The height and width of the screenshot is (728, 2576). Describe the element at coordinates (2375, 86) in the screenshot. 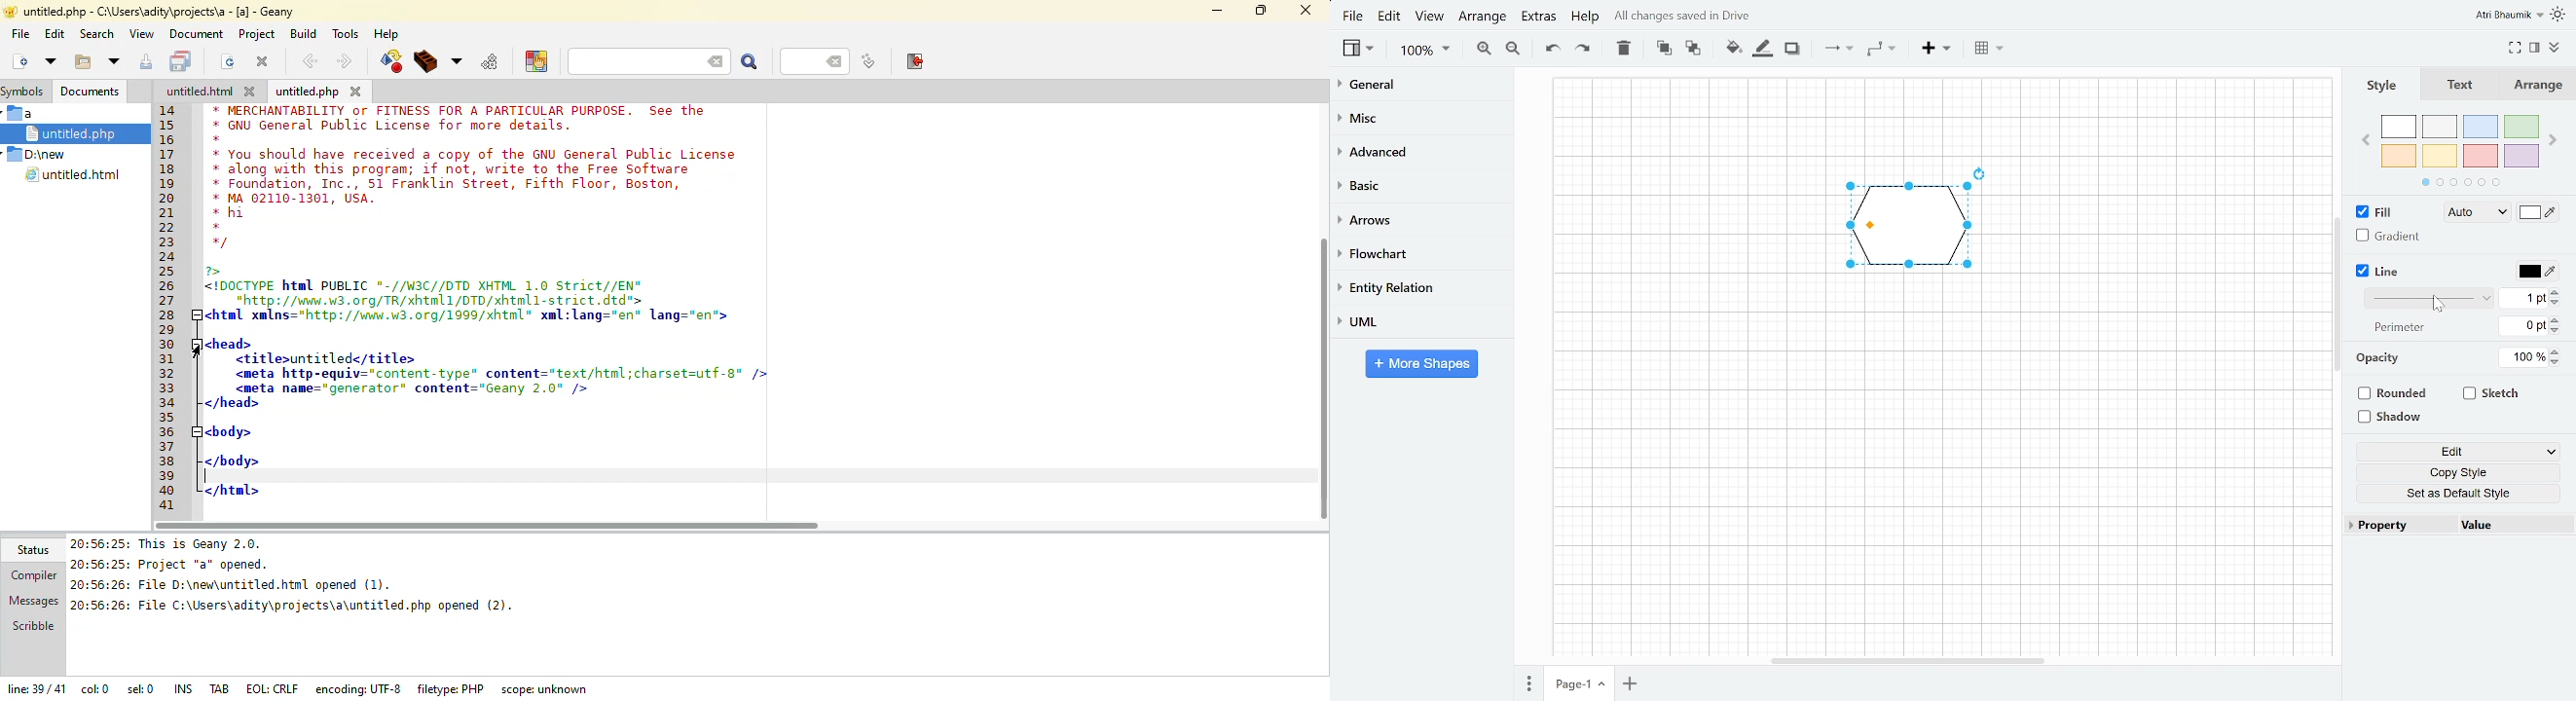

I see `Style` at that location.